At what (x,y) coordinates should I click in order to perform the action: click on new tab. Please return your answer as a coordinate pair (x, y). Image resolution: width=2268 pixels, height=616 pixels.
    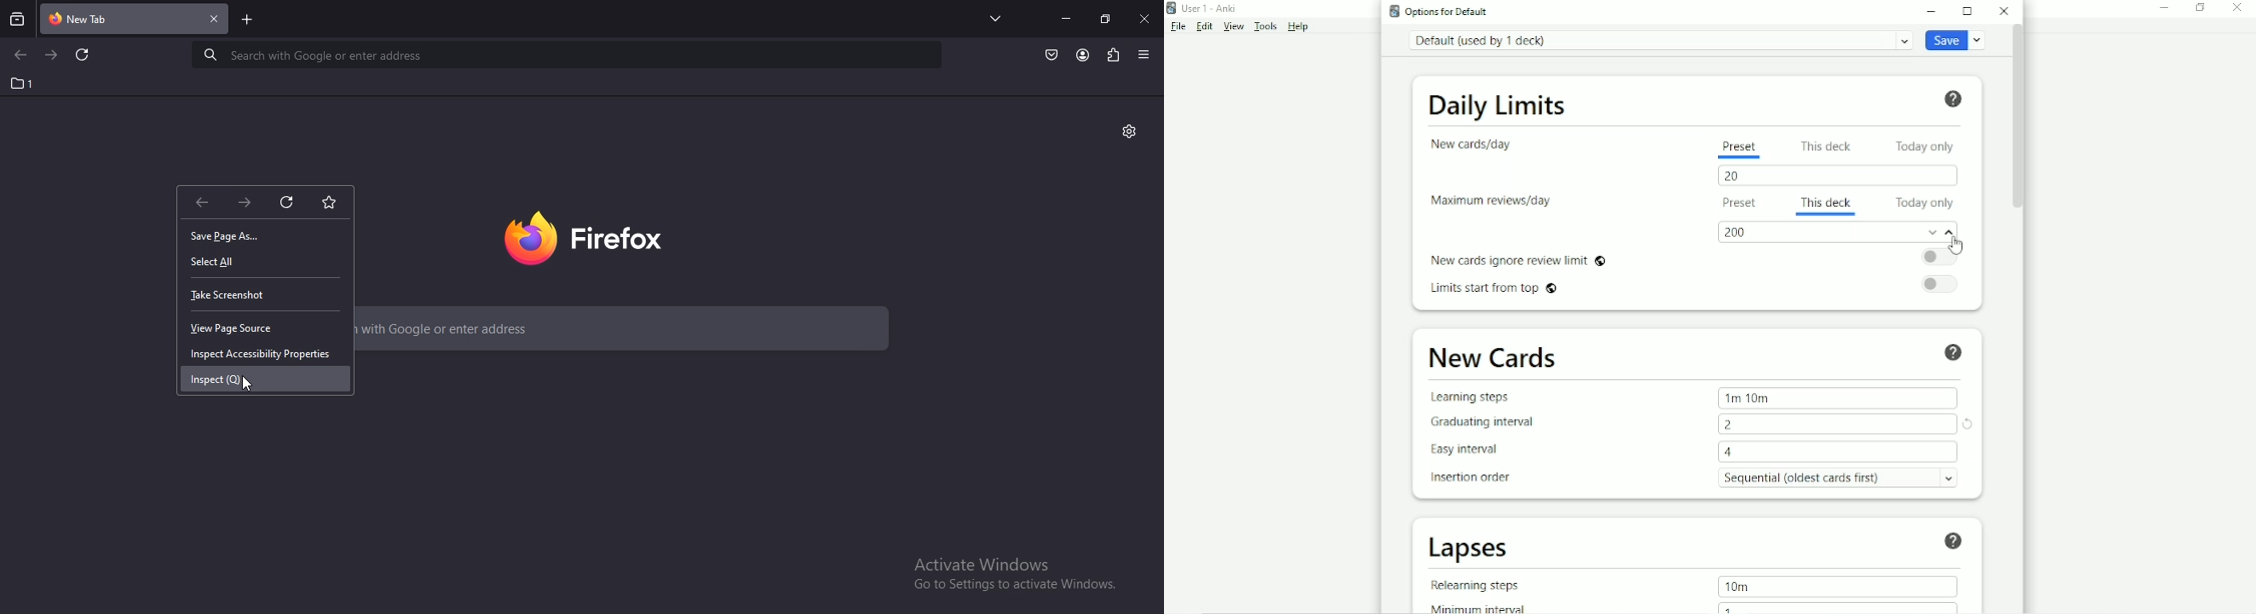
    Looking at the image, I should click on (248, 21).